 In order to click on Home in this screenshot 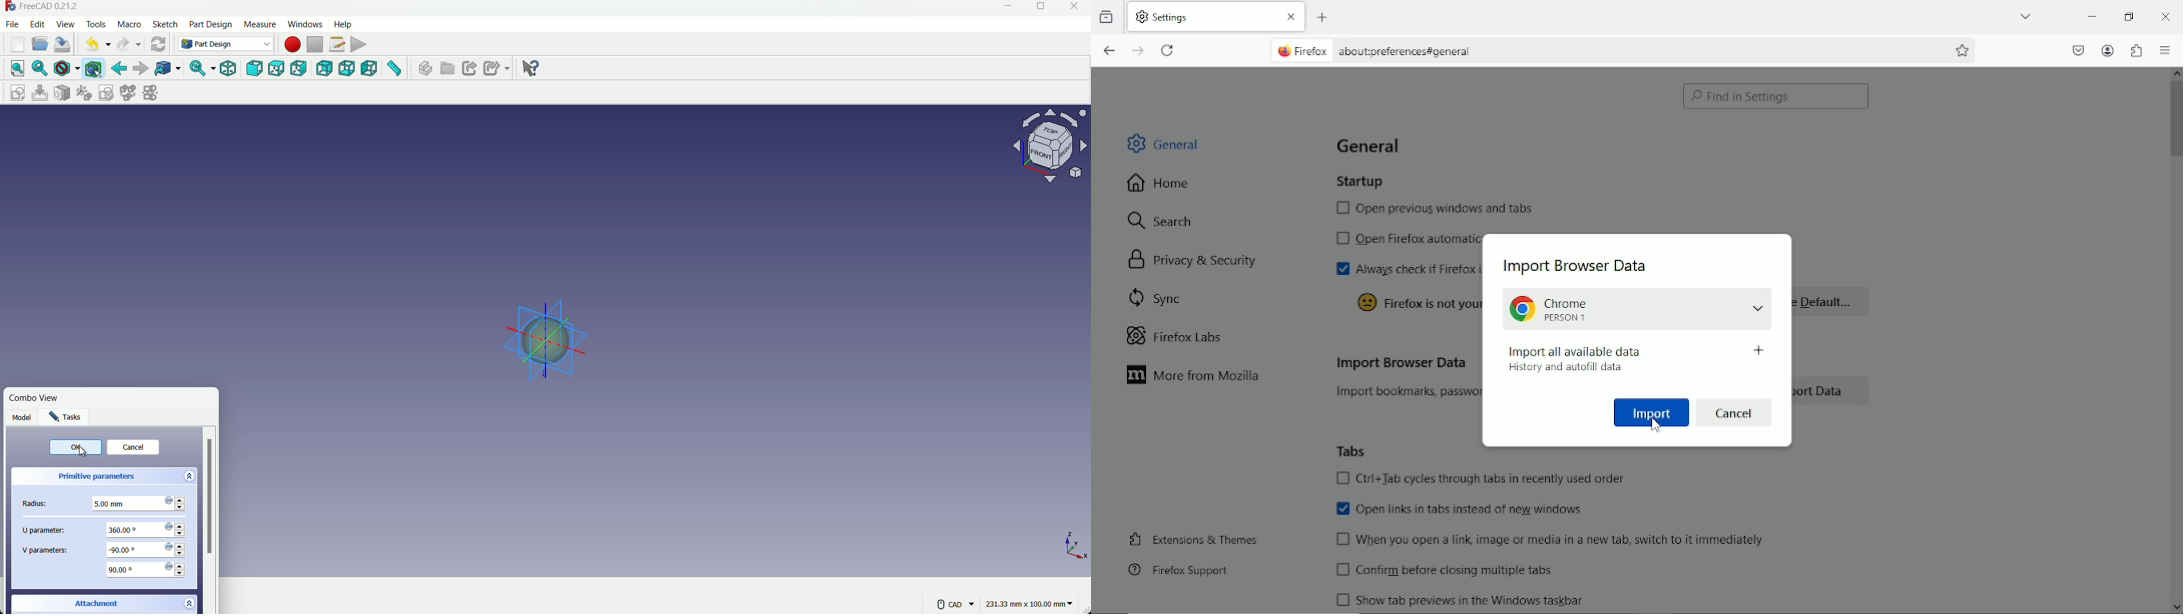, I will do `click(1160, 183)`.